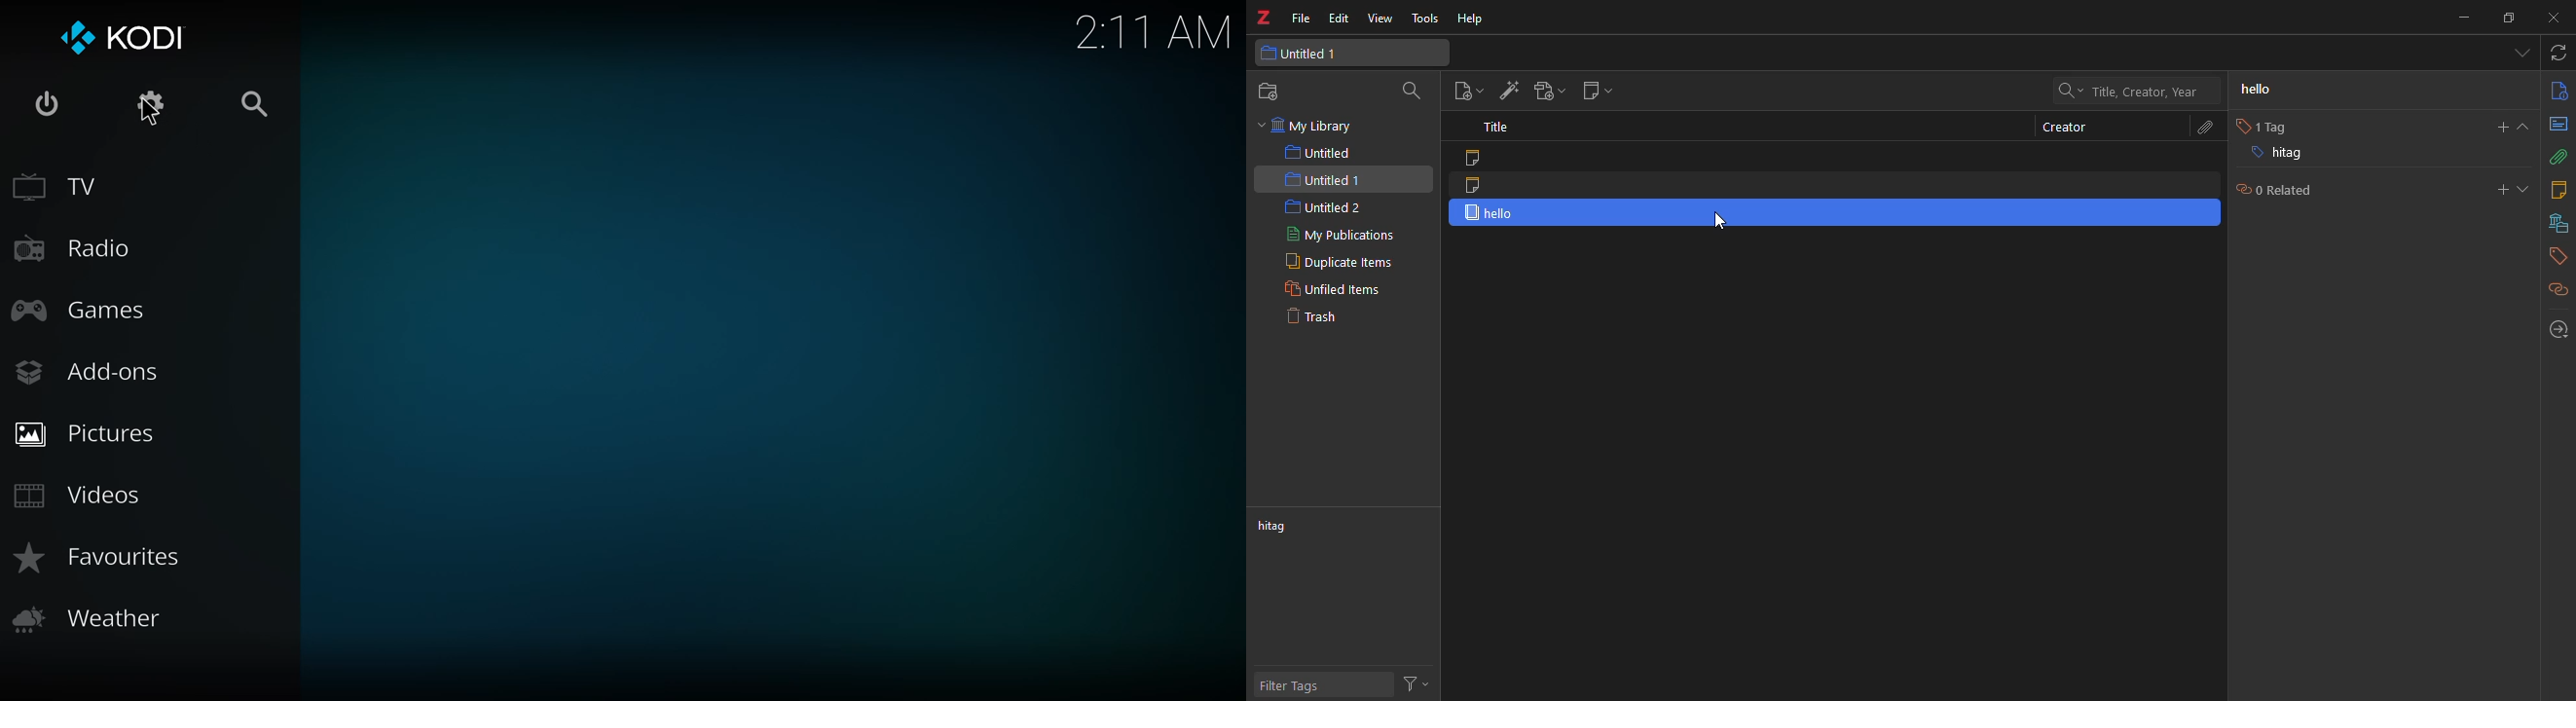 This screenshot has height=728, width=2576. Describe the element at coordinates (2521, 52) in the screenshot. I see `tabs` at that location.